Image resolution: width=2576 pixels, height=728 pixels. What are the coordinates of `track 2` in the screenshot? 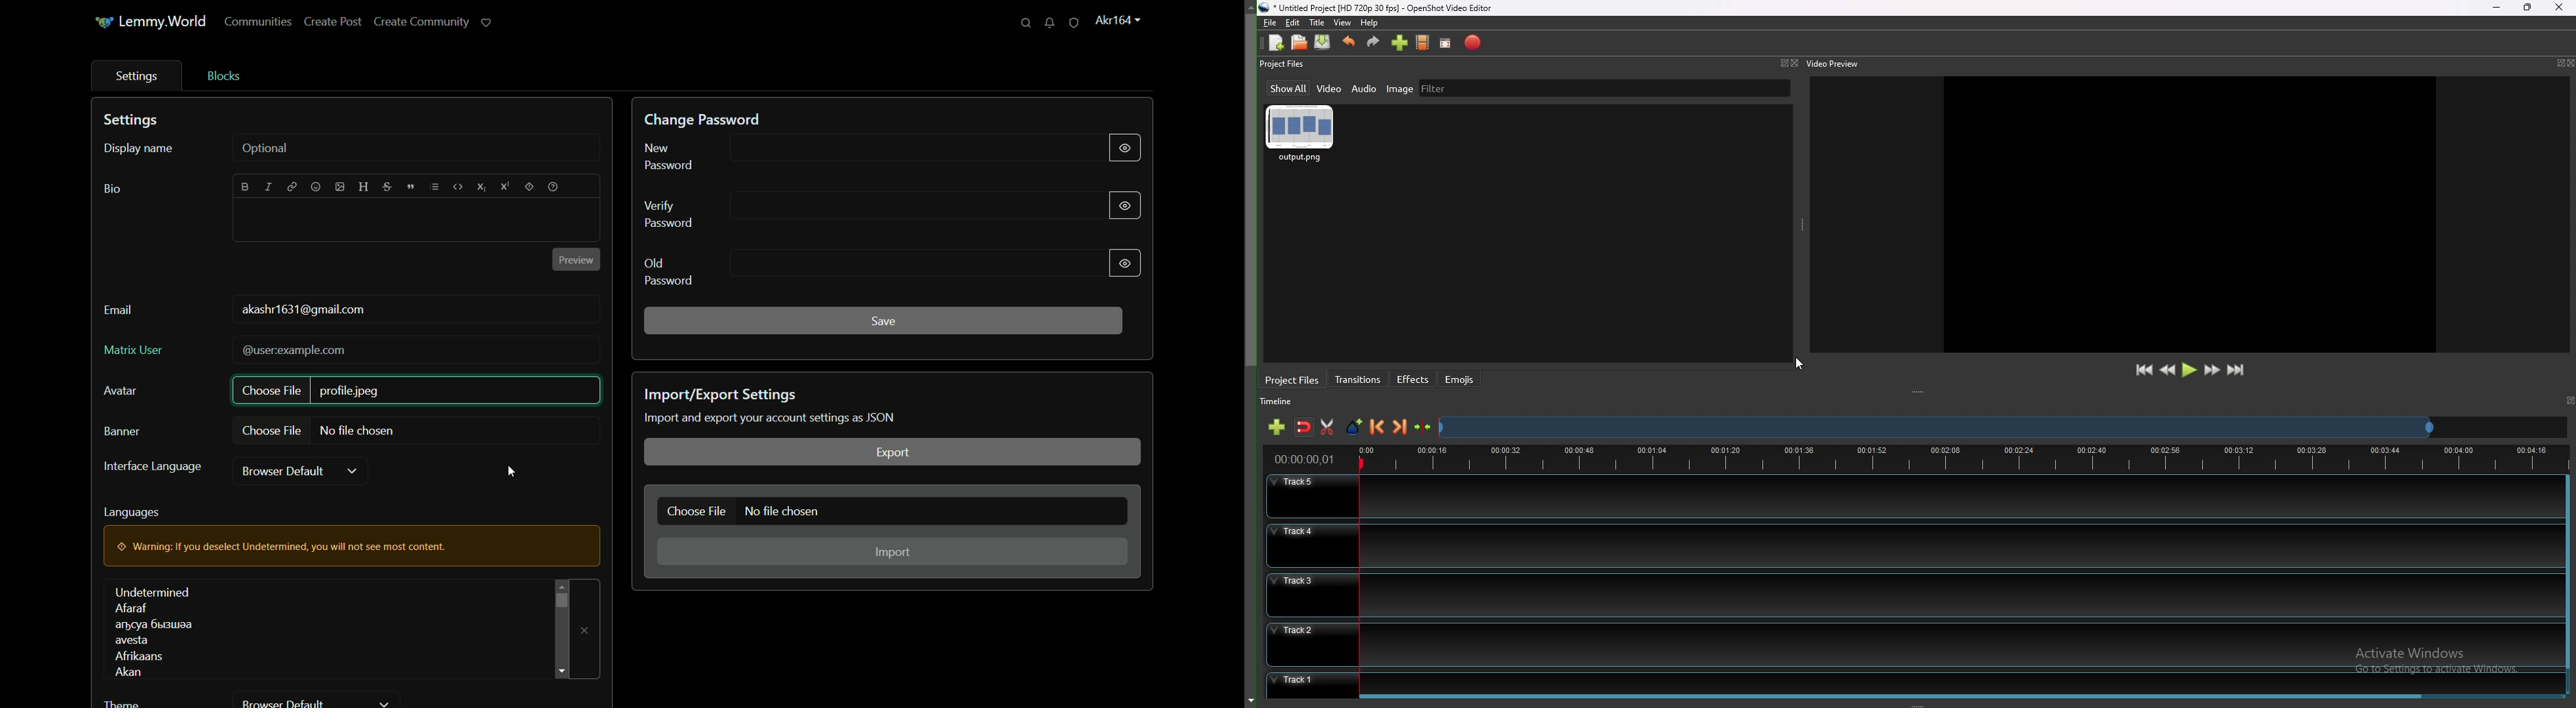 It's located at (1911, 643).